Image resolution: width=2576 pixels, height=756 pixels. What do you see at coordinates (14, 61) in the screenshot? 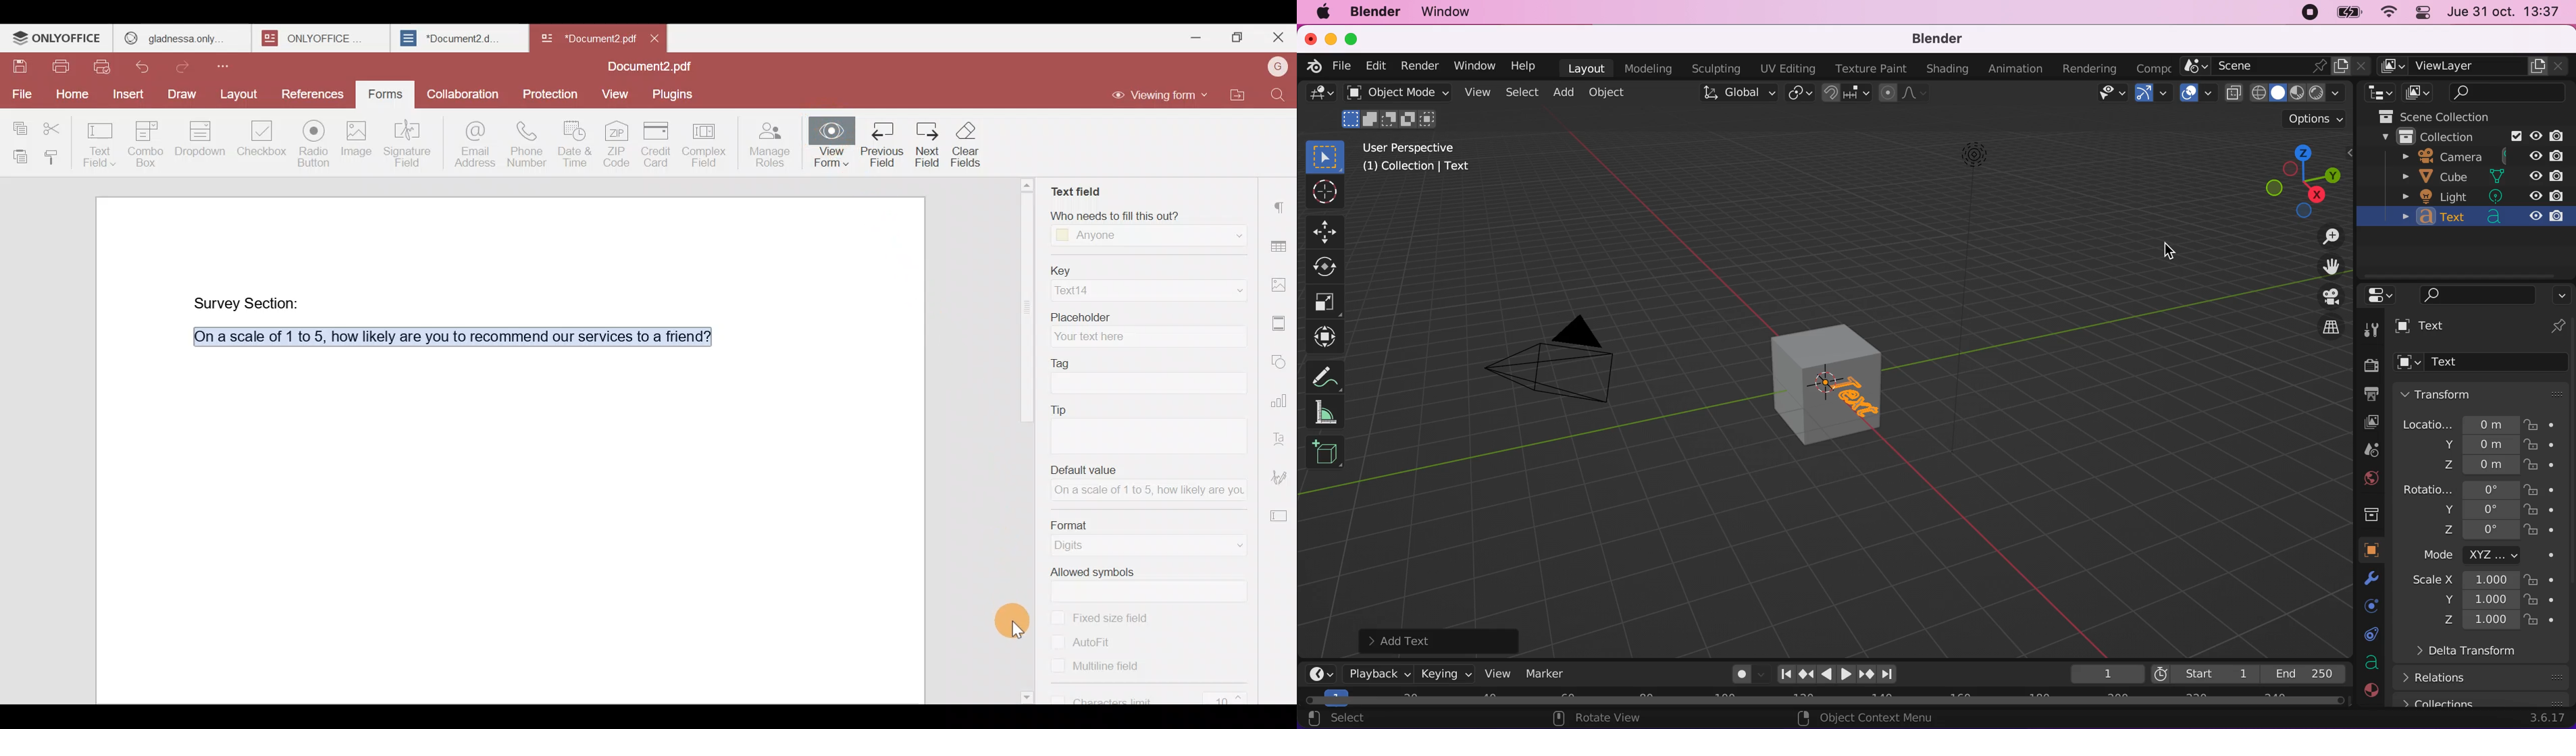
I see `Save` at bounding box center [14, 61].